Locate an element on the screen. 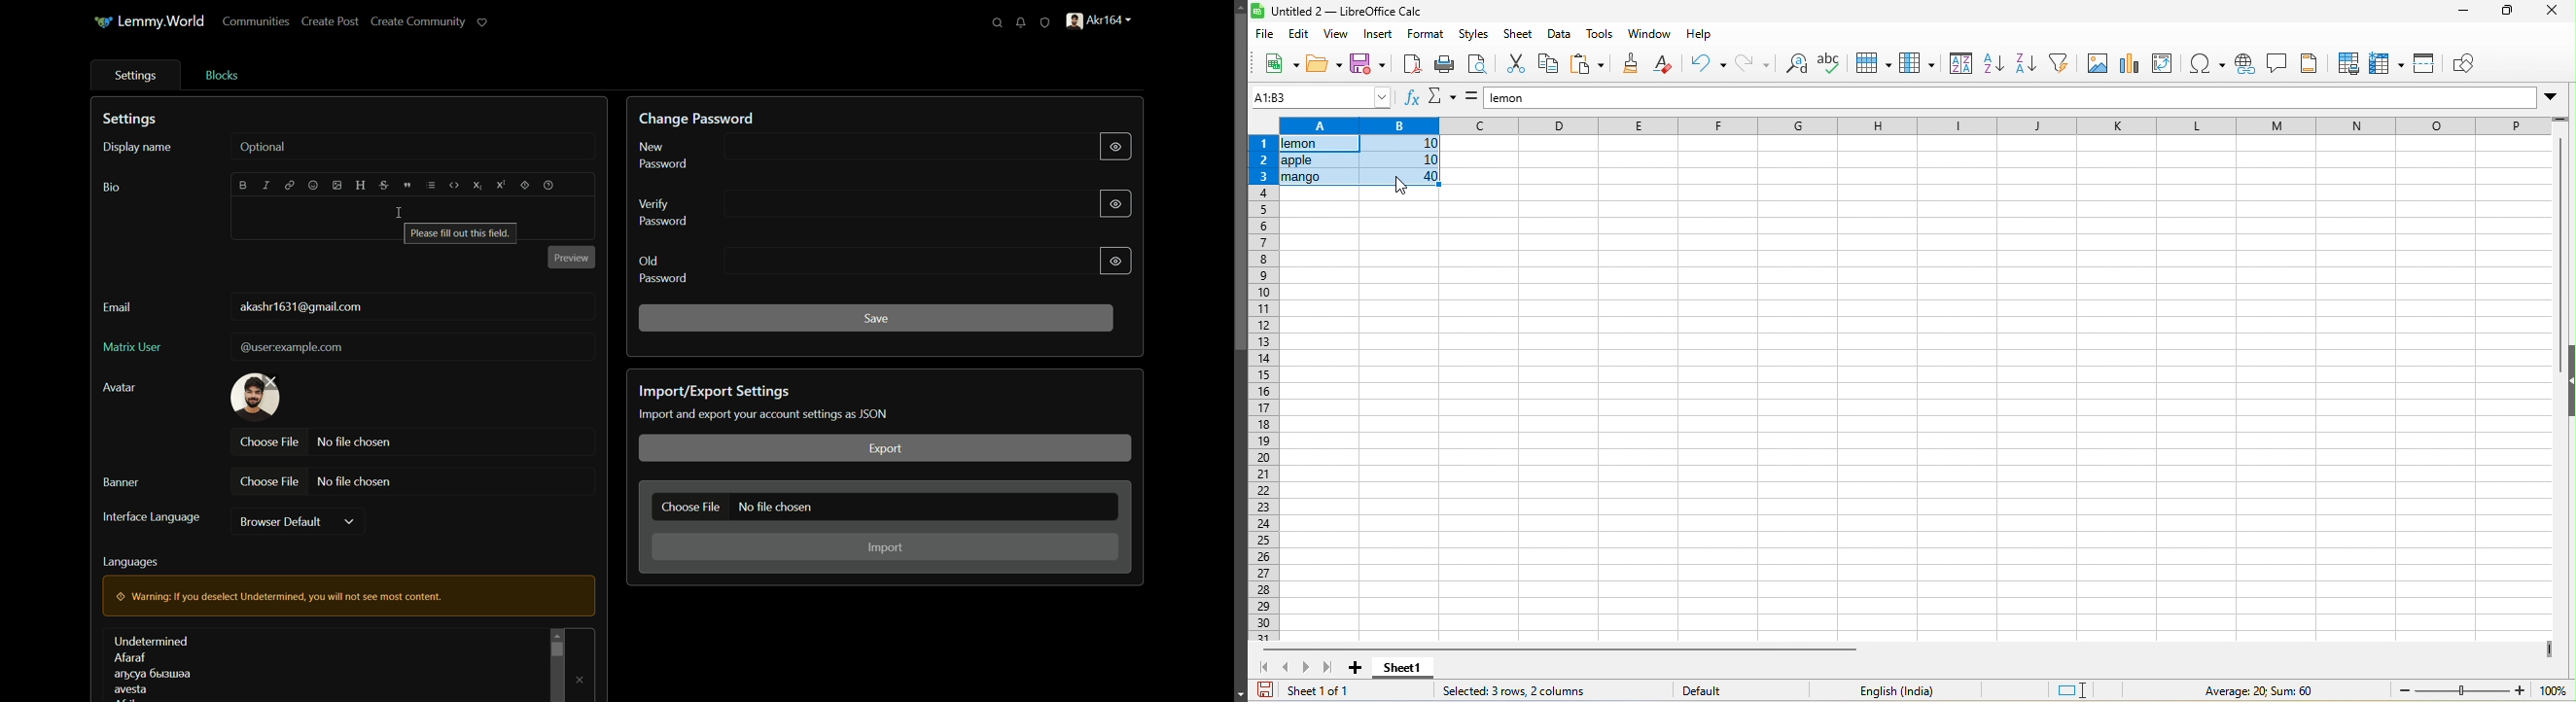 This screenshot has width=2576, height=728. link is located at coordinates (291, 185).